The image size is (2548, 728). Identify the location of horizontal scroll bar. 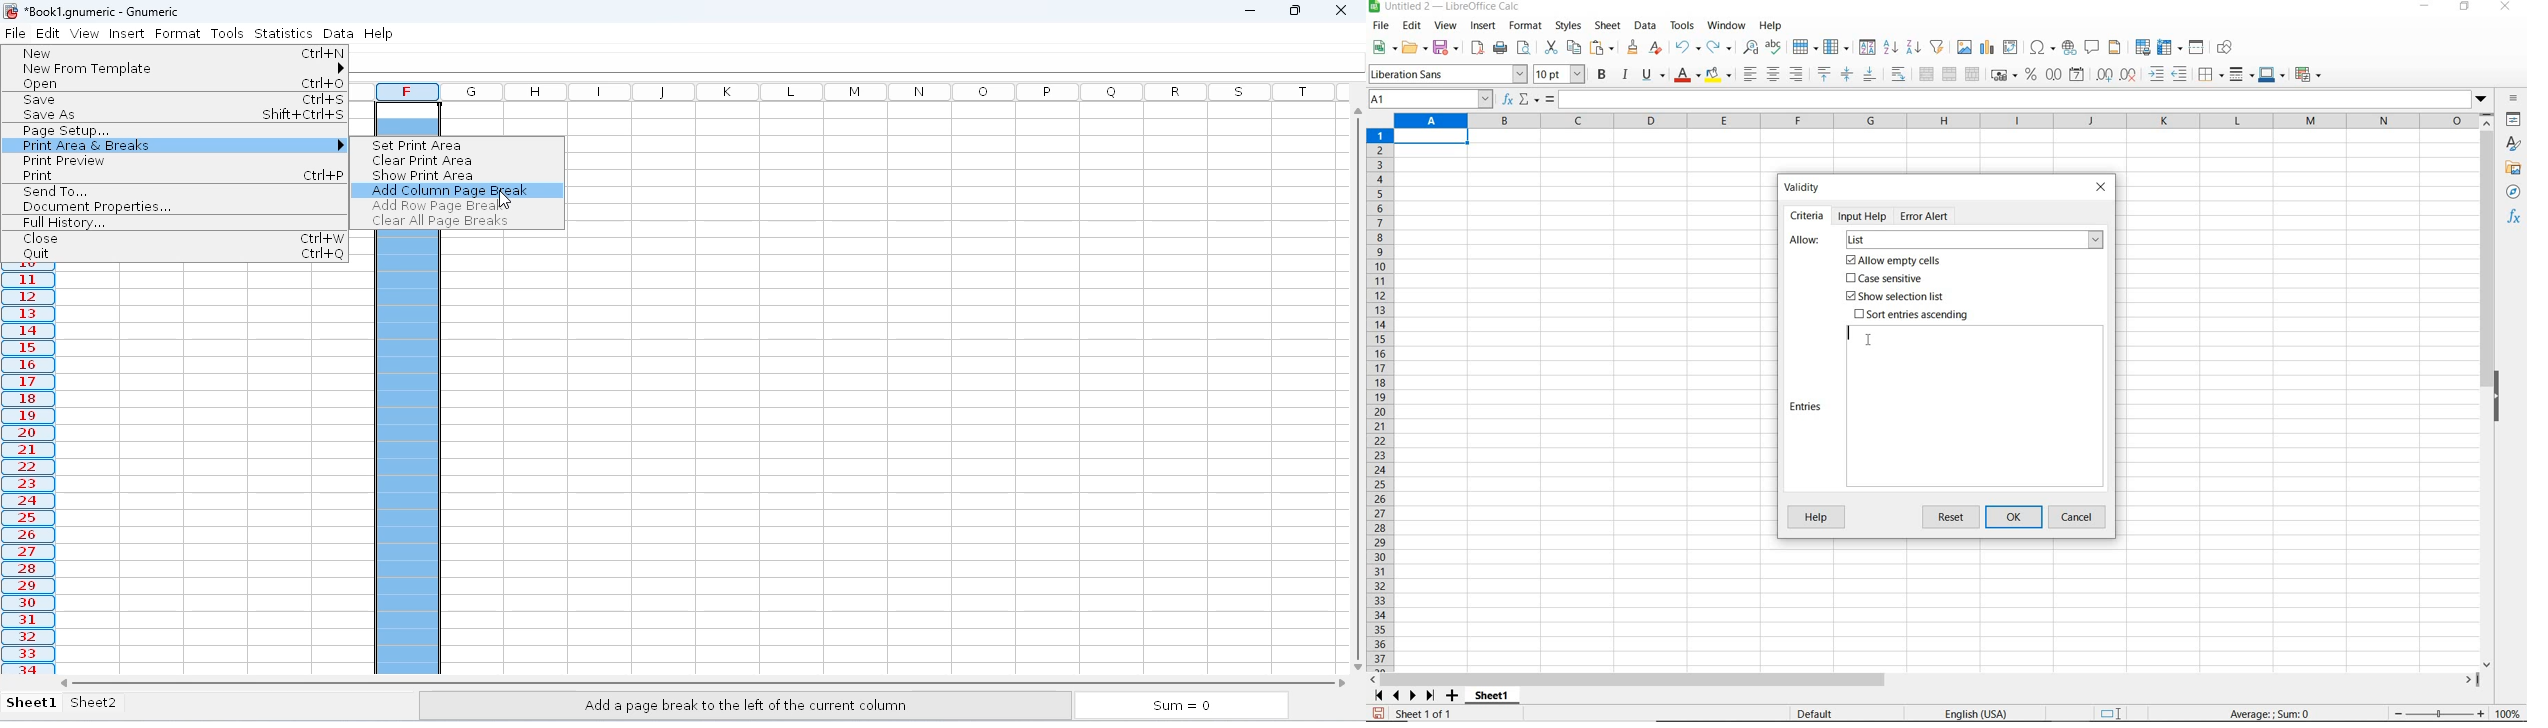
(702, 682).